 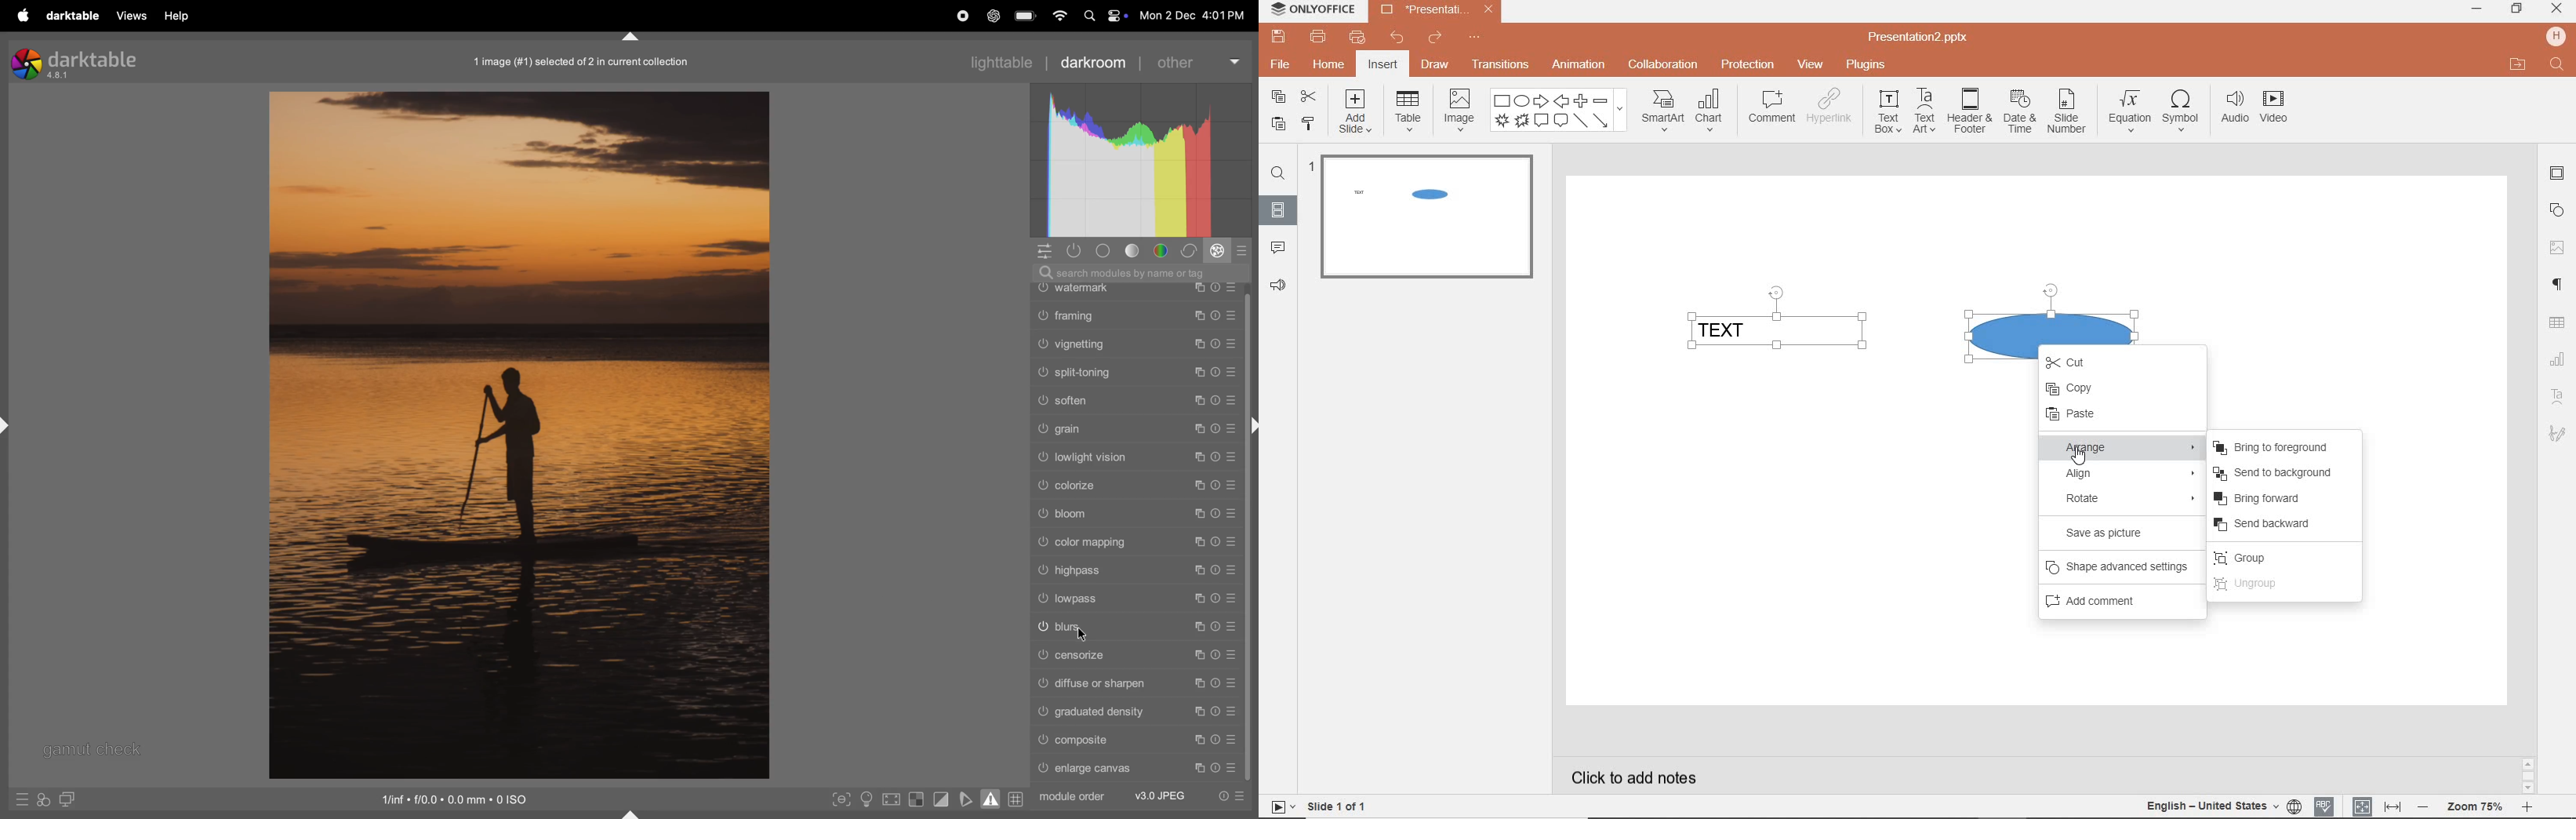 What do you see at coordinates (1559, 111) in the screenshot?
I see `shape` at bounding box center [1559, 111].